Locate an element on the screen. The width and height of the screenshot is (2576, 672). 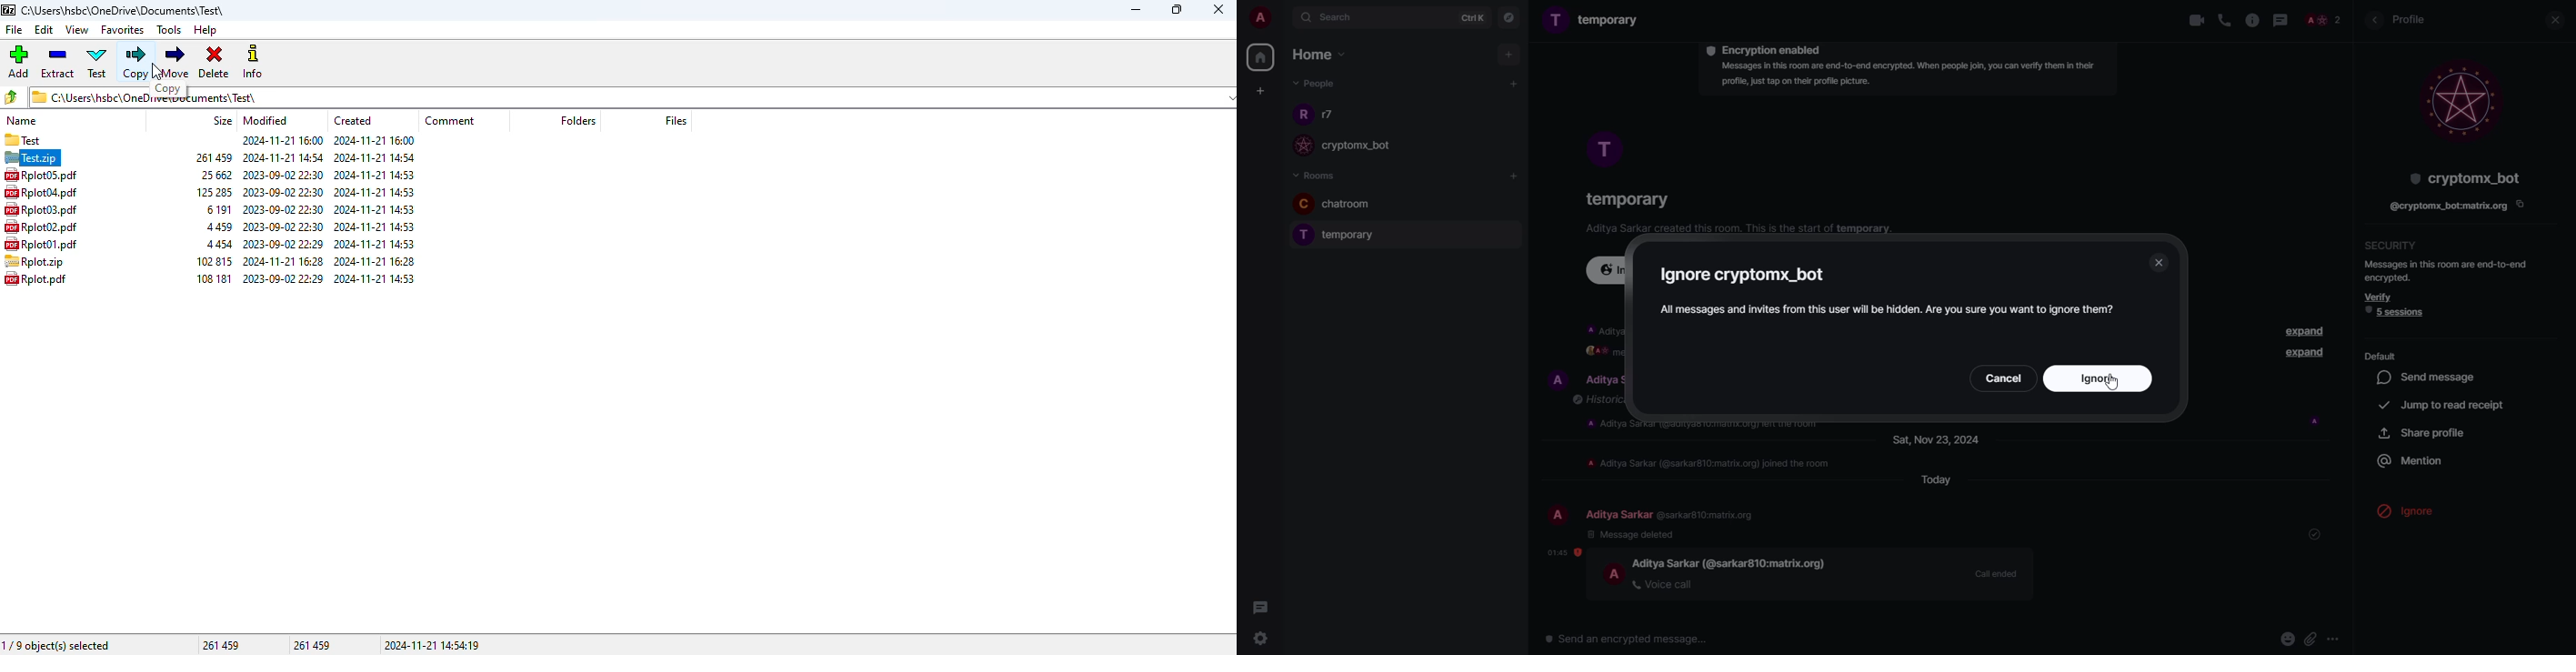
people is located at coordinates (2324, 20).